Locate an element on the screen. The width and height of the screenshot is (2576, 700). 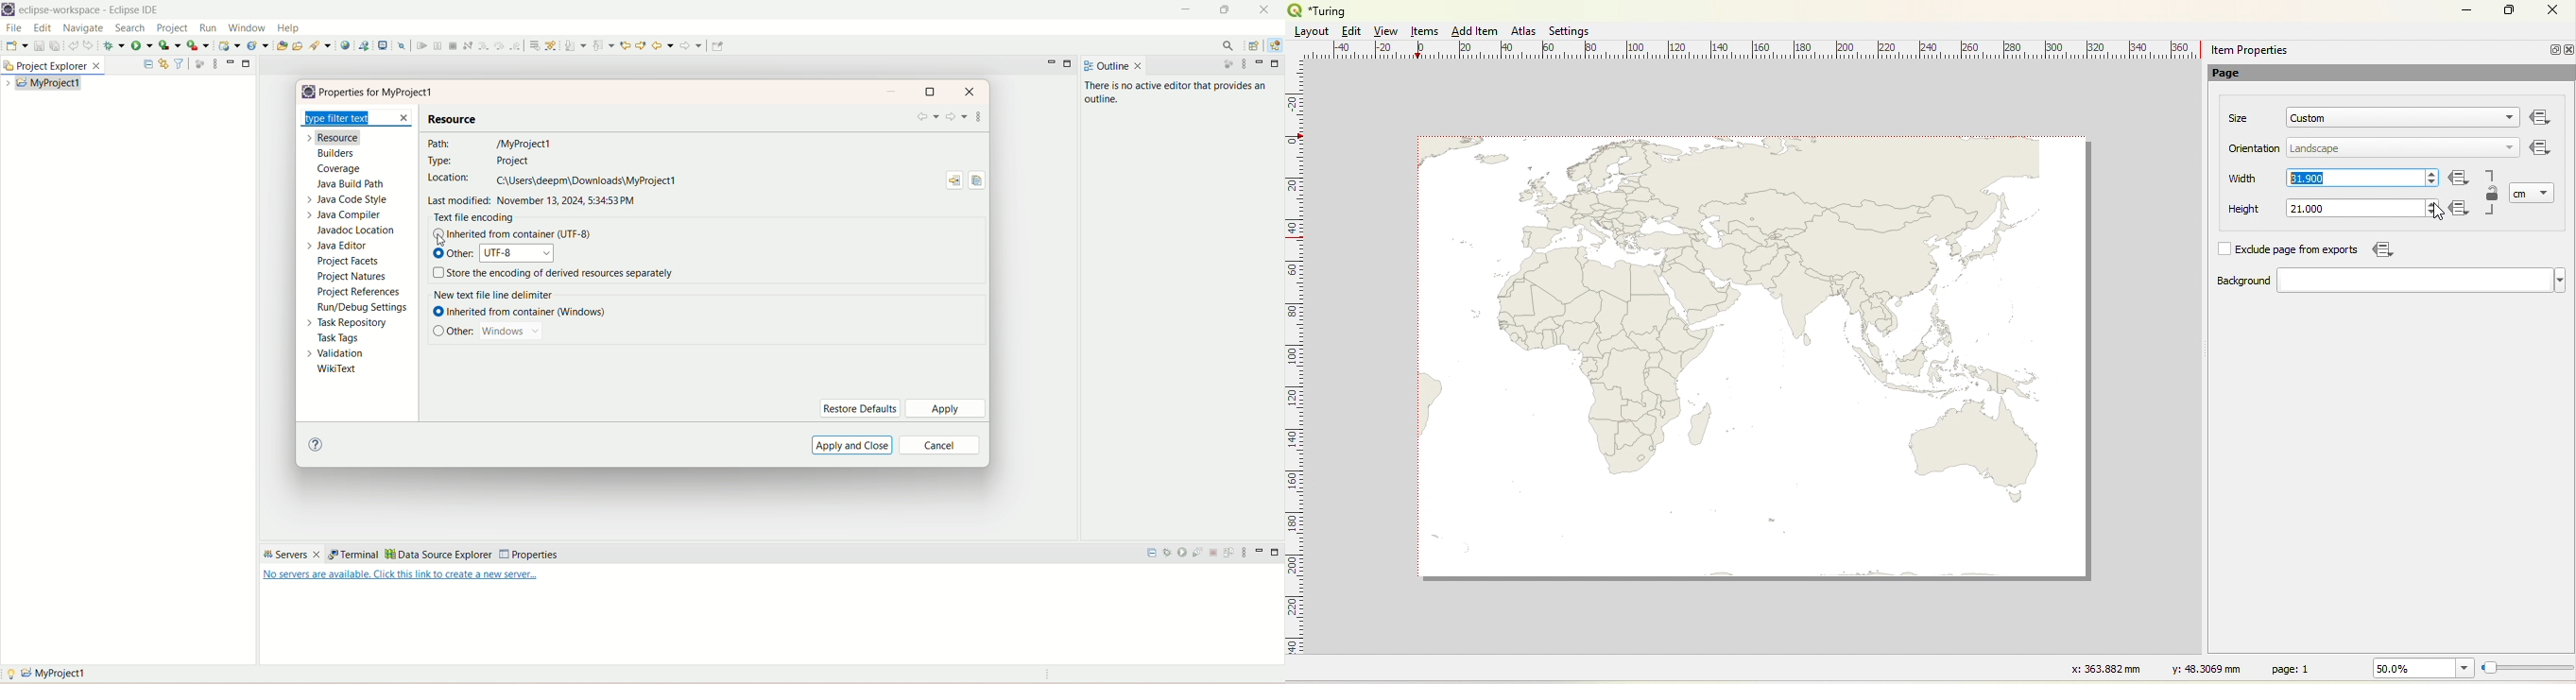
page: 1 is located at coordinates (2293, 668).